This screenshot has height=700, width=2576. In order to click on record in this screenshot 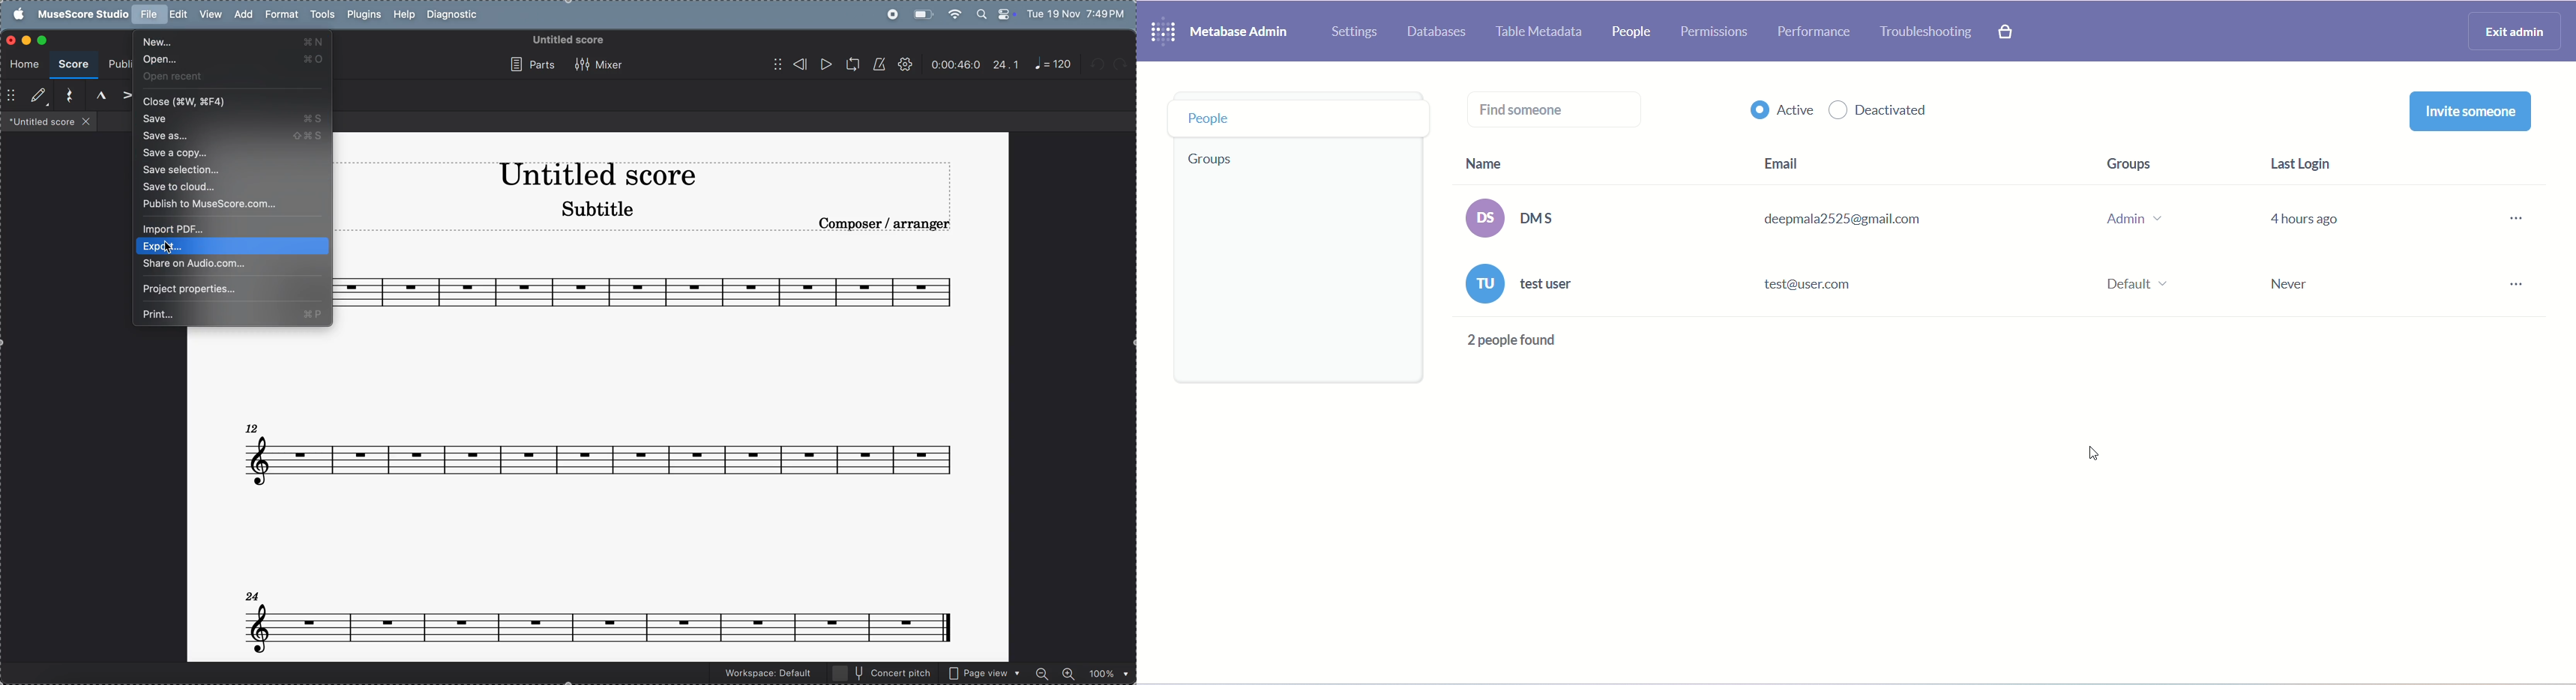, I will do `click(890, 14)`.